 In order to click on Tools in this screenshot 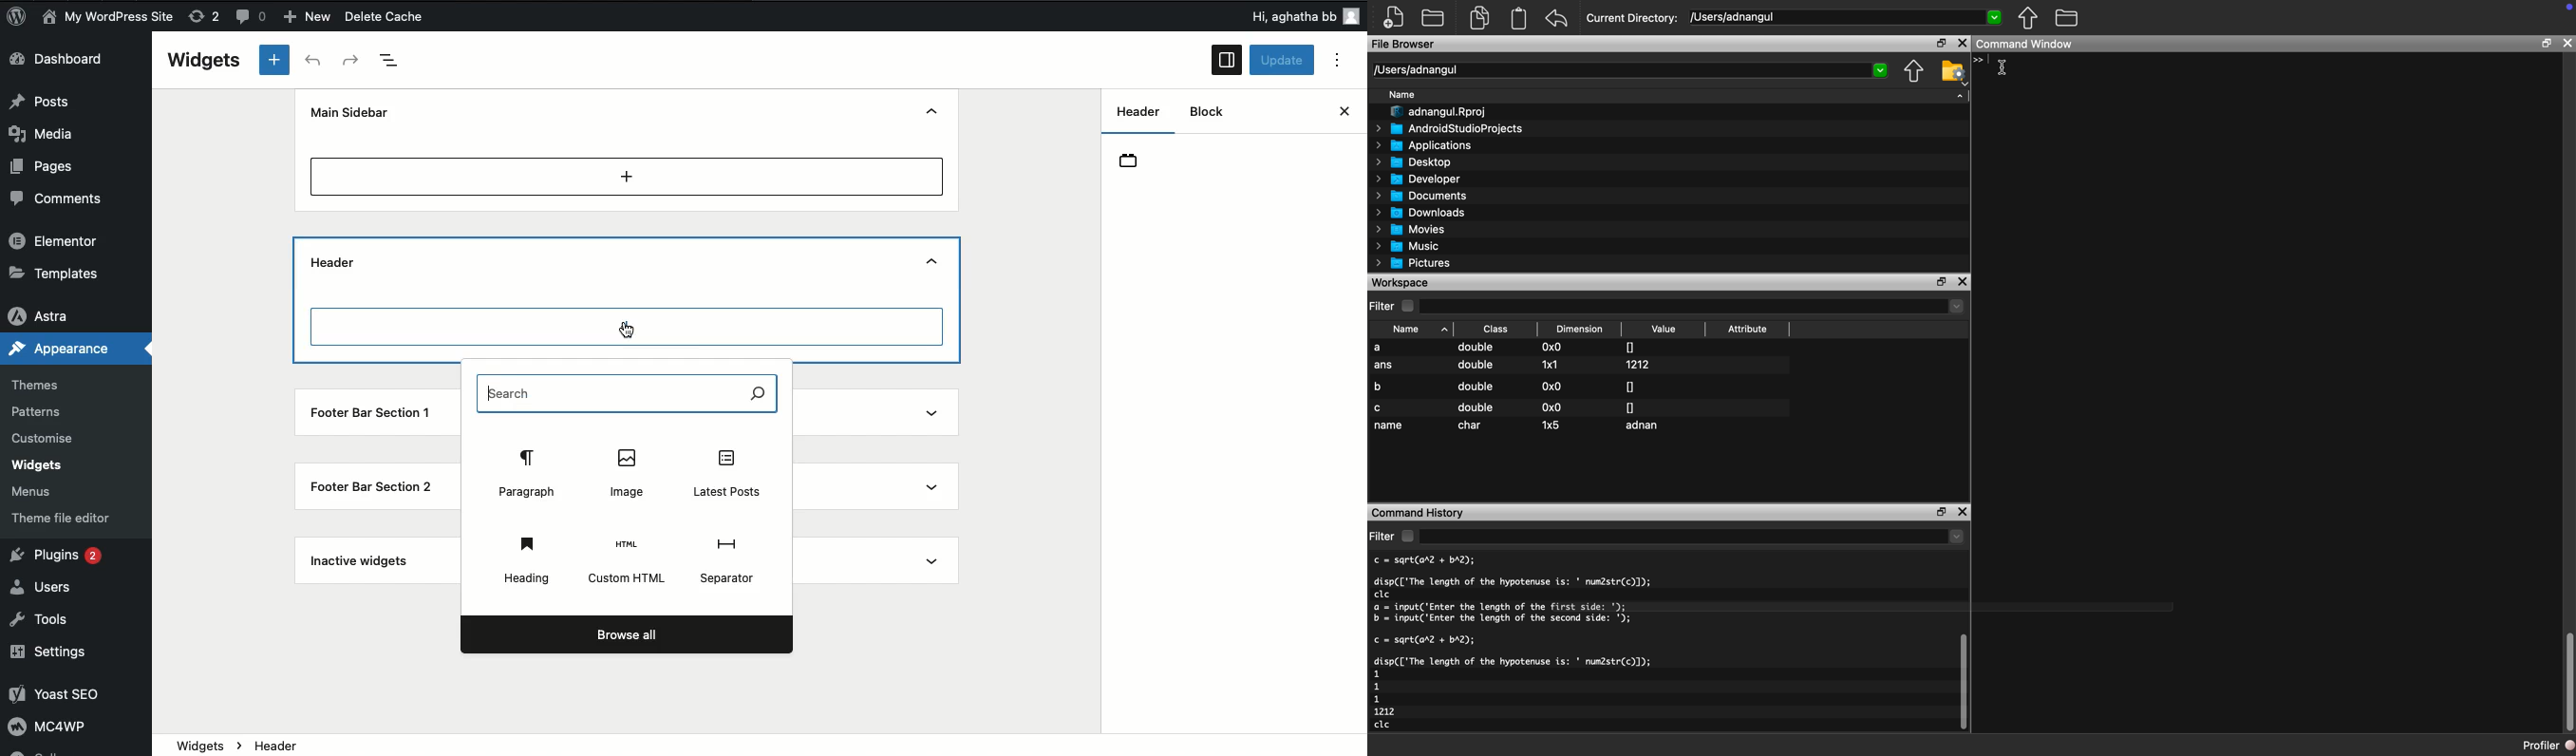, I will do `click(47, 620)`.